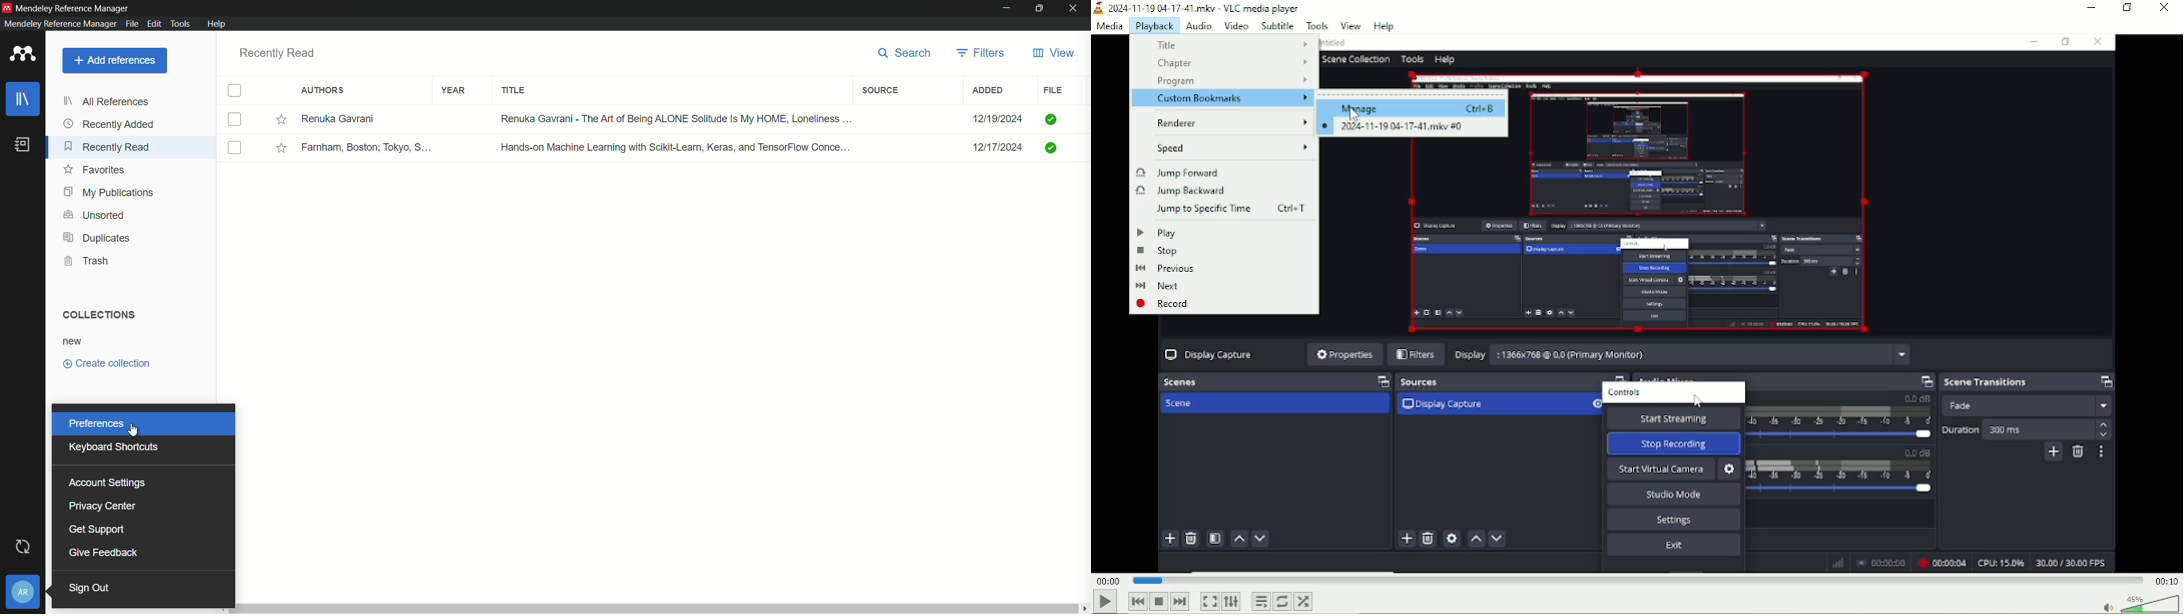 The width and height of the screenshot is (2184, 616). What do you see at coordinates (2089, 7) in the screenshot?
I see `Minimize` at bounding box center [2089, 7].